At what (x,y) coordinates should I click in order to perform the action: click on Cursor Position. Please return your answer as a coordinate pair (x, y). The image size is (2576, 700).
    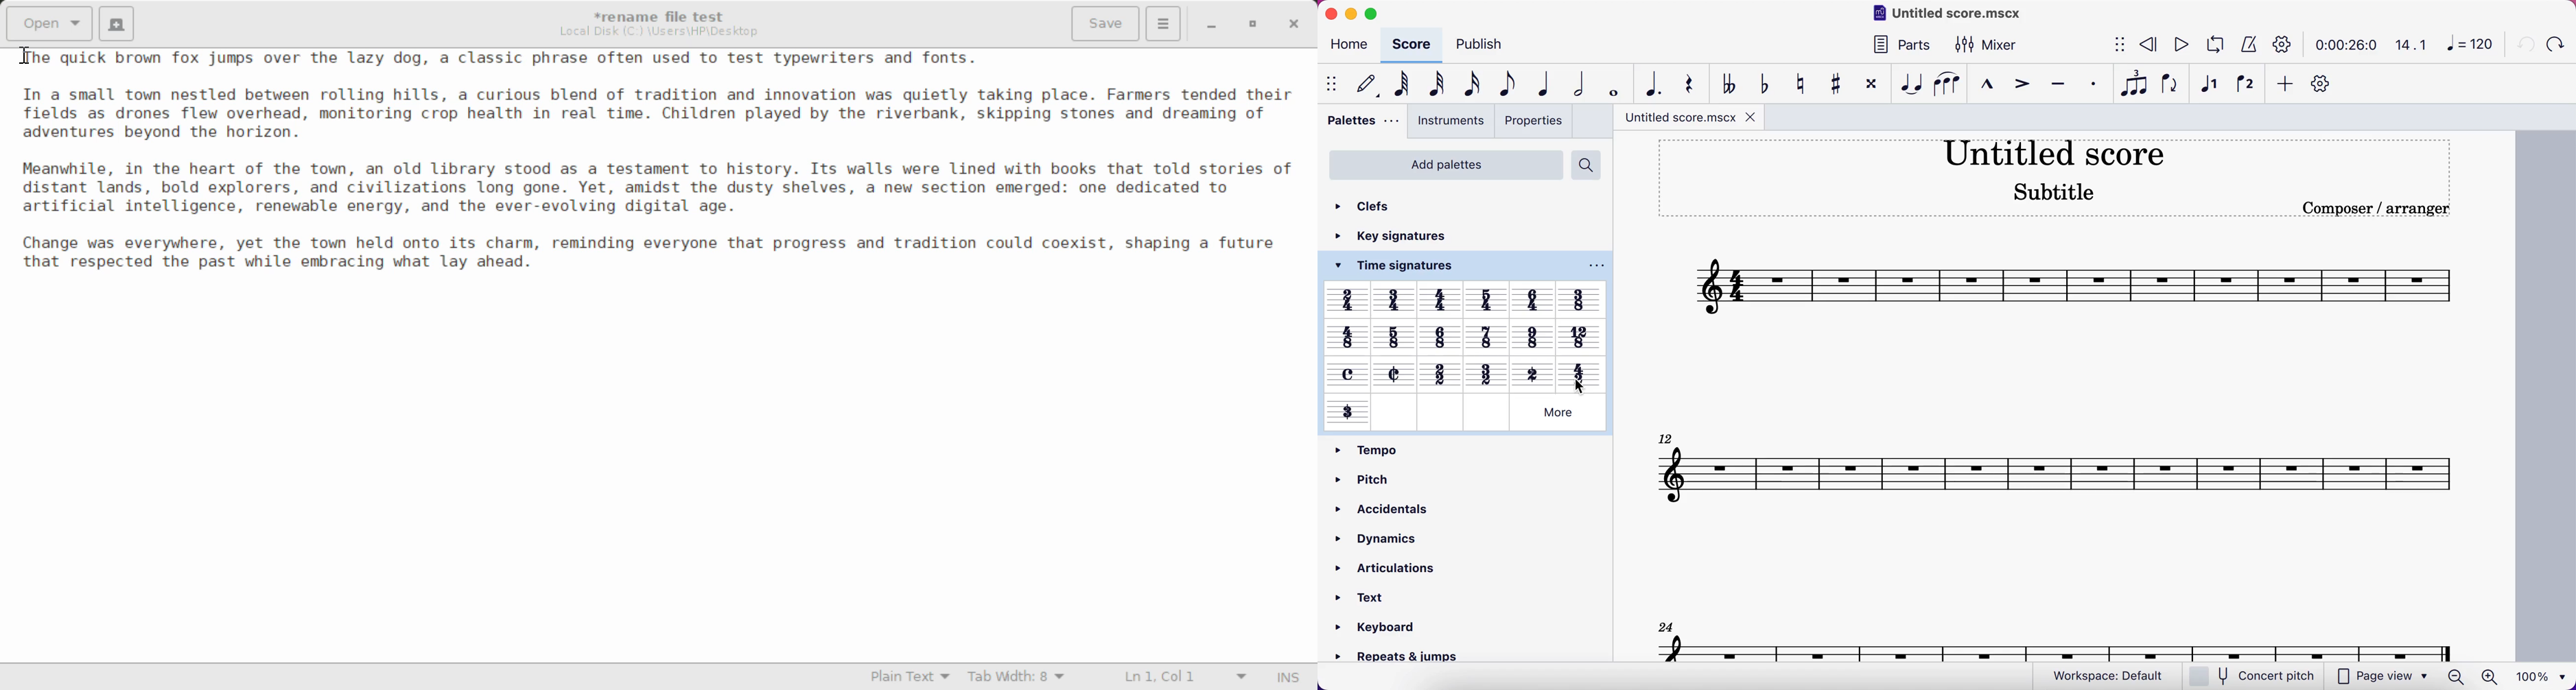
    Looking at the image, I should click on (26, 57).